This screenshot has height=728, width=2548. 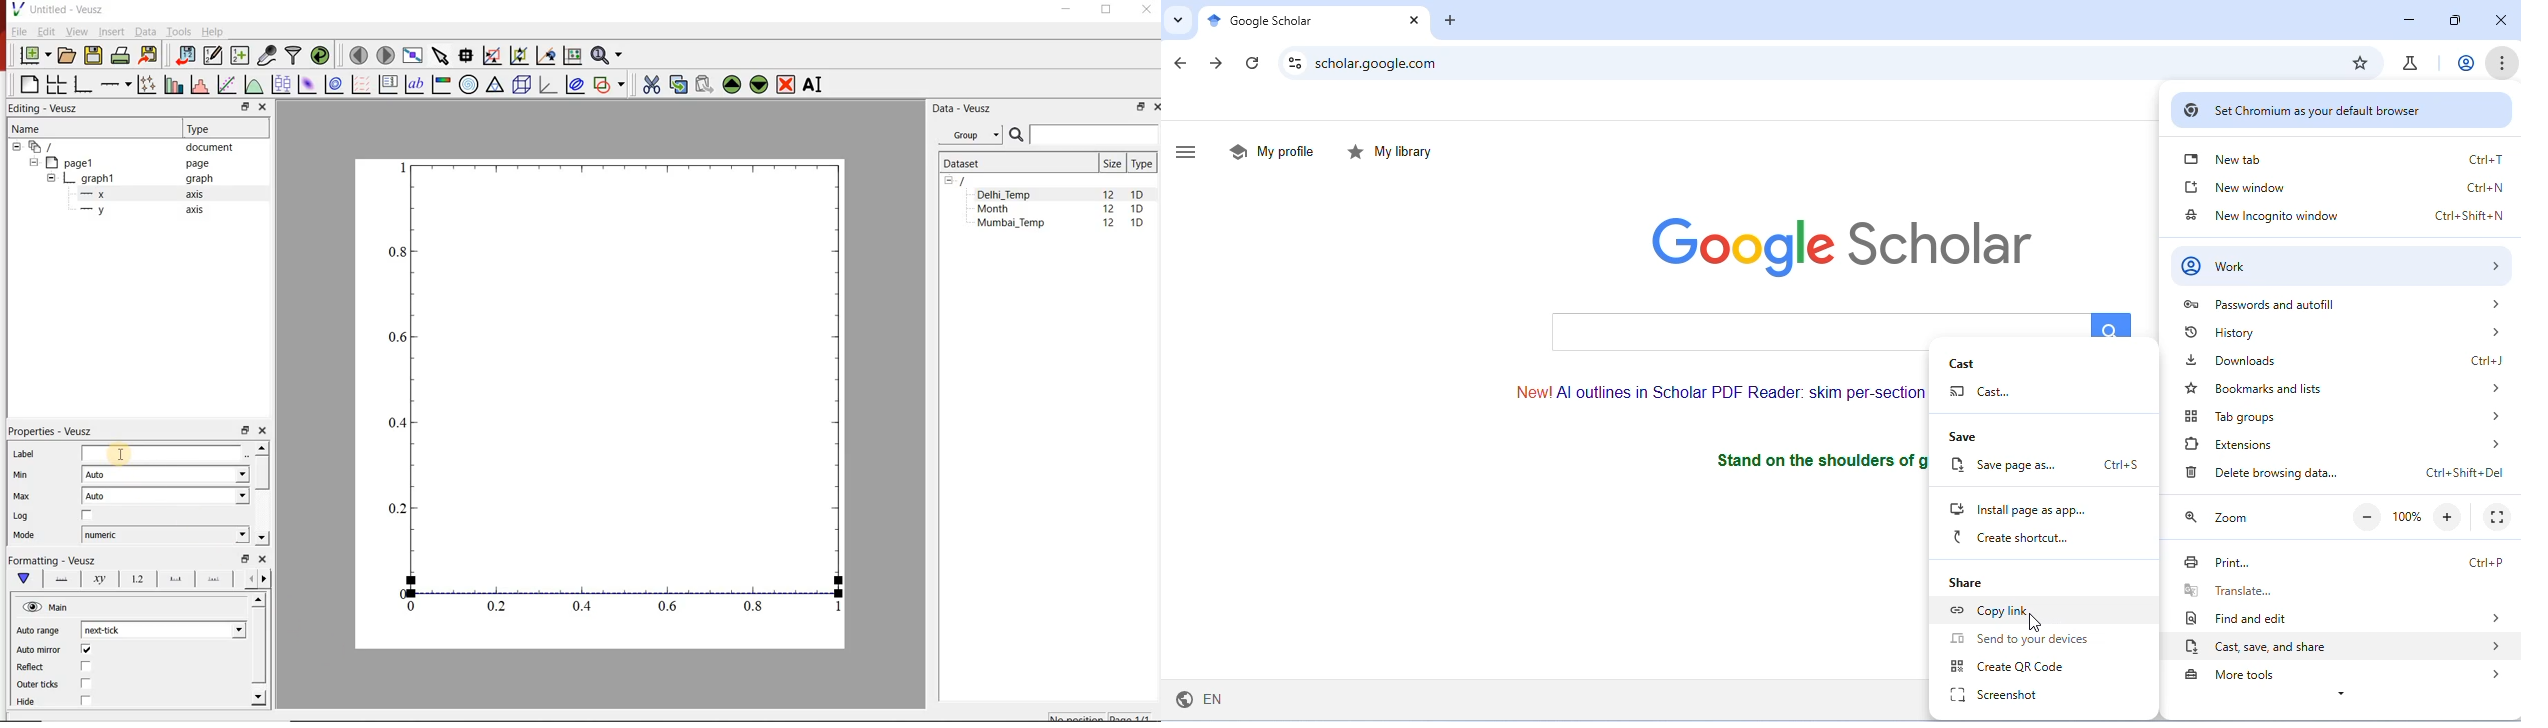 I want to click on cast, so click(x=1996, y=393).